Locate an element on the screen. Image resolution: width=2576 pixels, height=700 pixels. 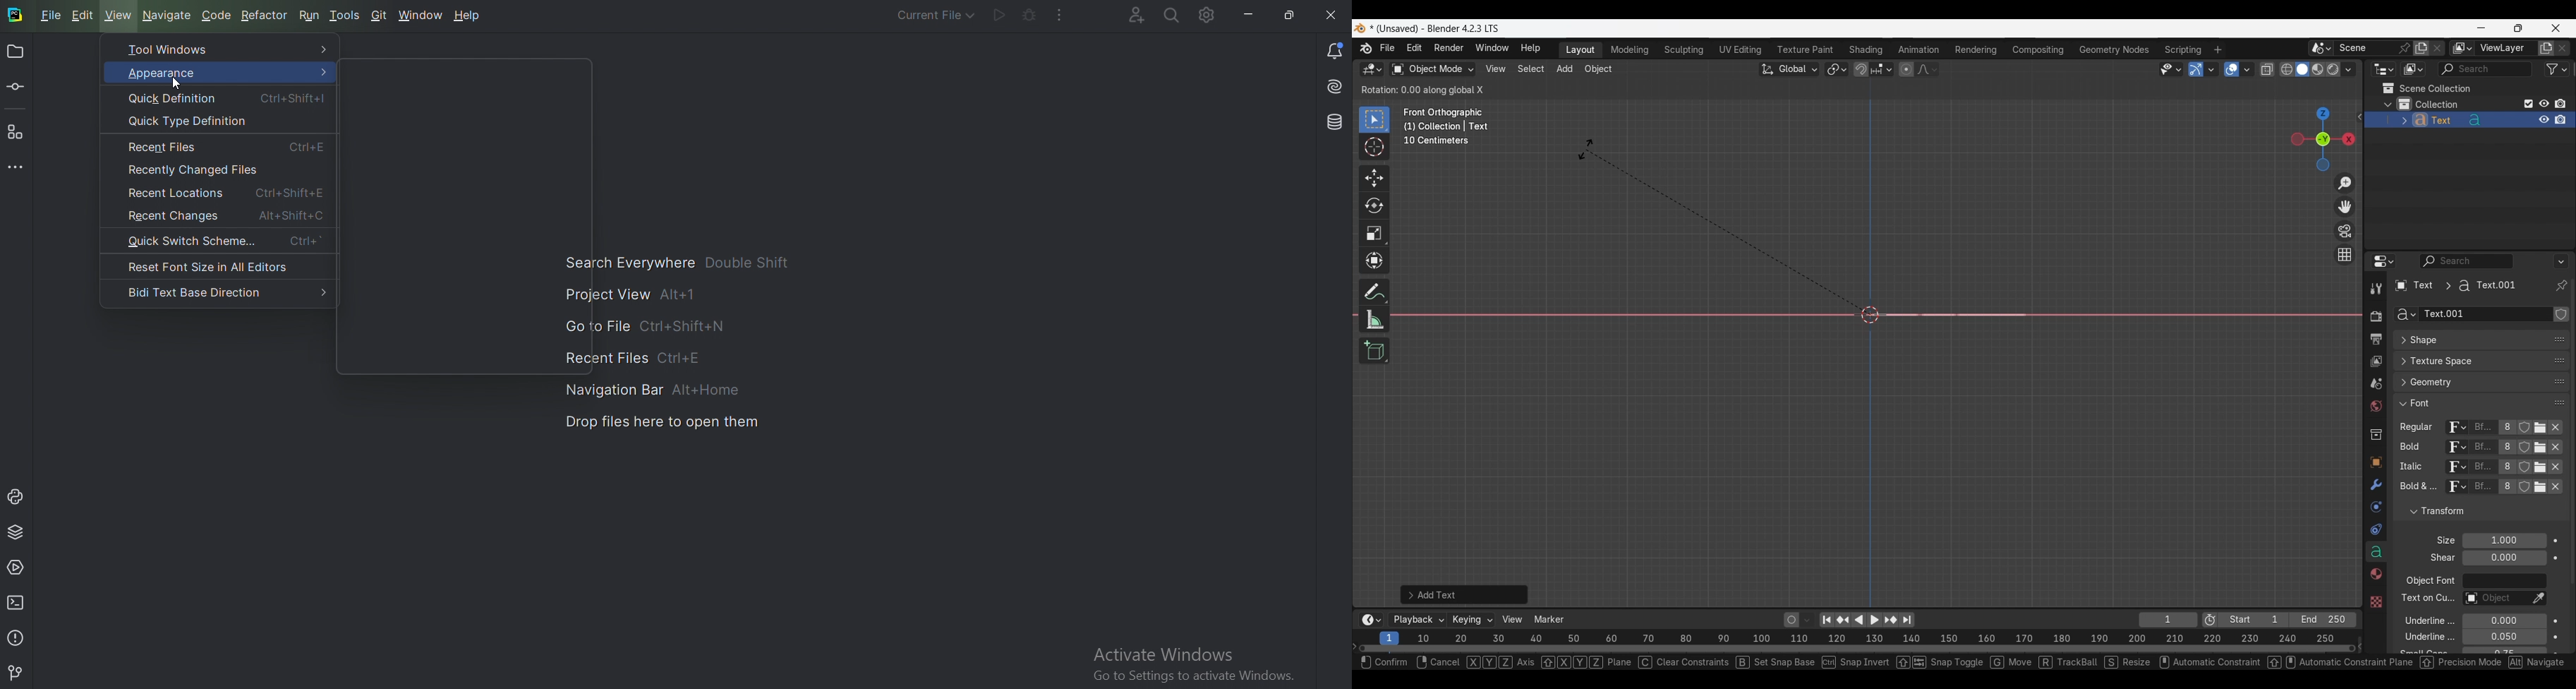
Quick definition is located at coordinates (229, 98).